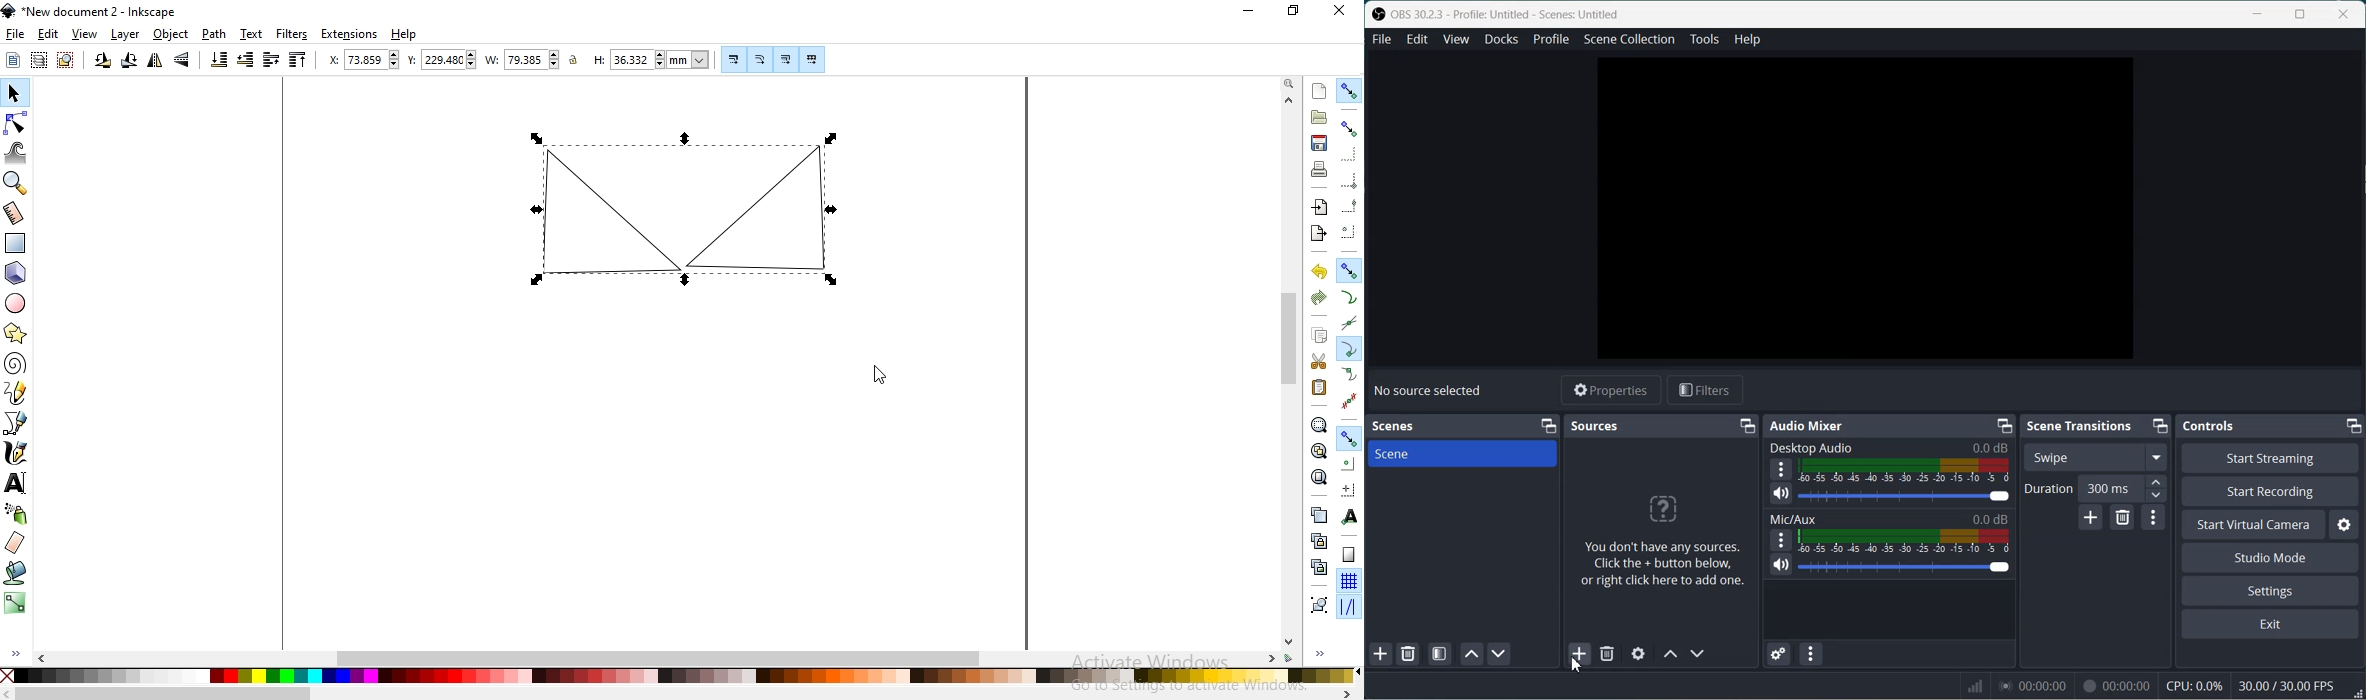  Describe the element at coordinates (1889, 519) in the screenshot. I see `Mic/Aux 0.0dB` at that location.